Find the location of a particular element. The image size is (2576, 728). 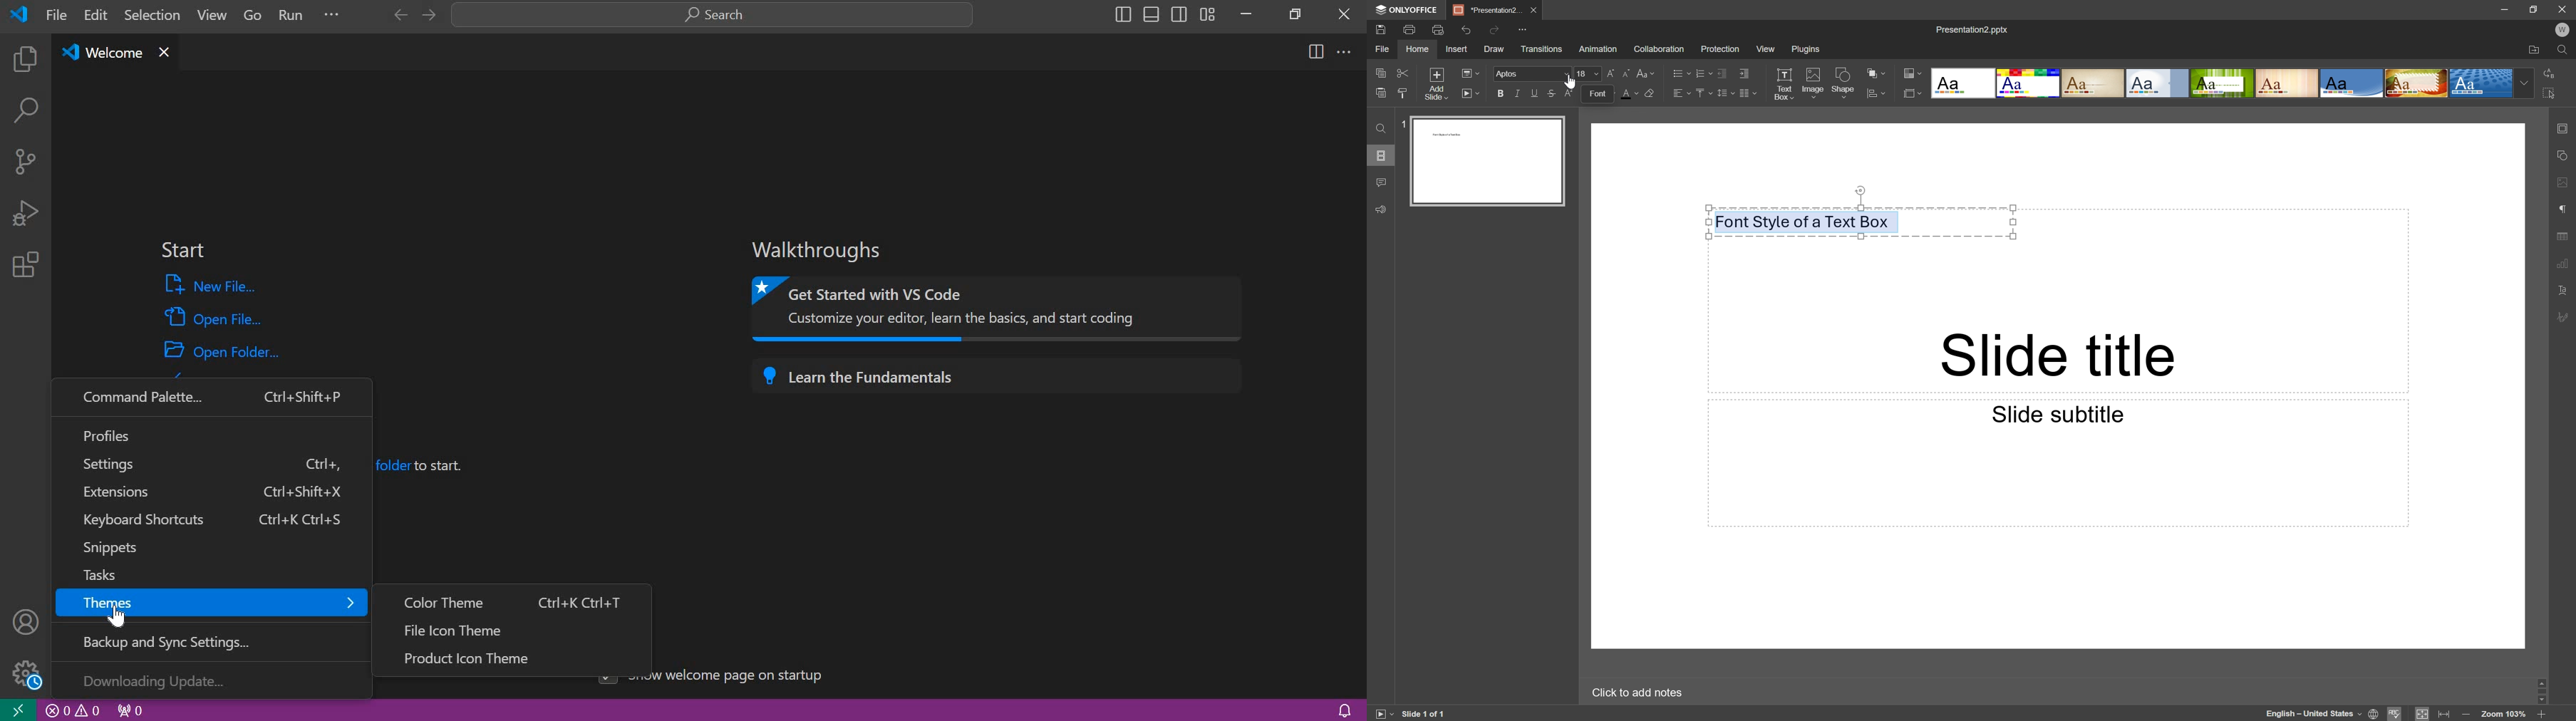

Protection is located at coordinates (1720, 49).